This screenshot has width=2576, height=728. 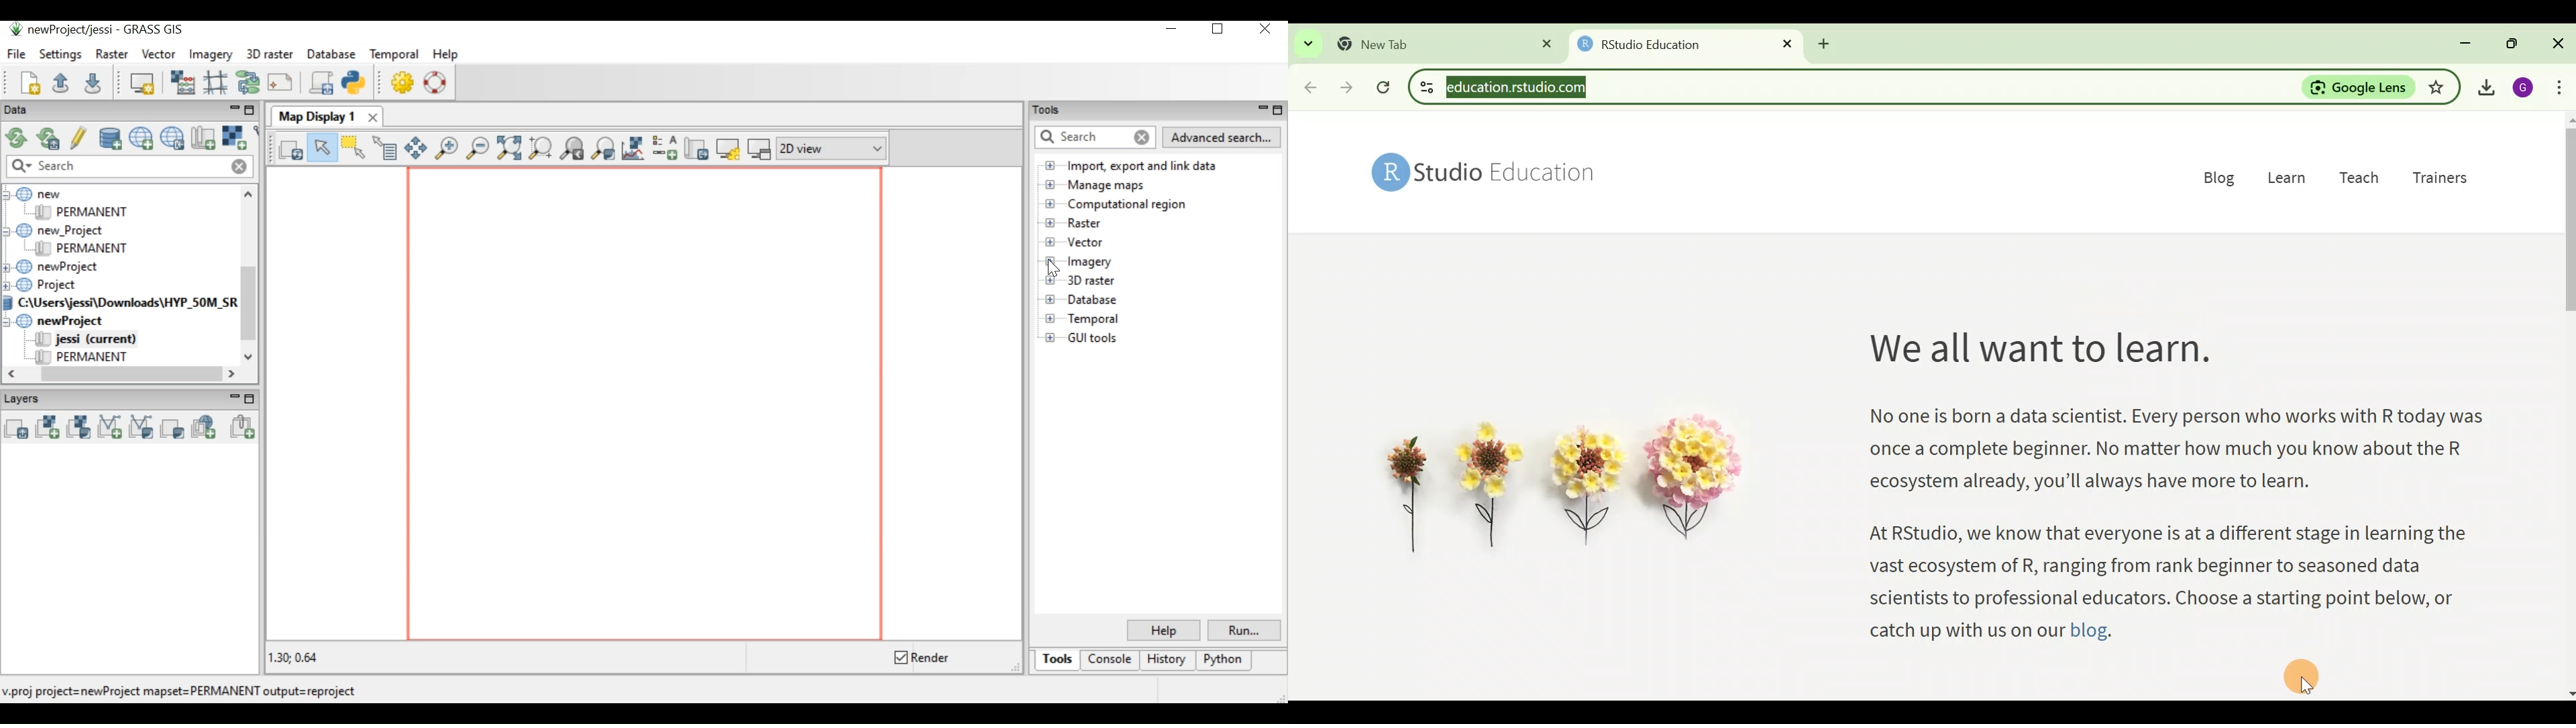 What do you see at coordinates (1308, 85) in the screenshot?
I see `click to go back, hold to see history` at bounding box center [1308, 85].